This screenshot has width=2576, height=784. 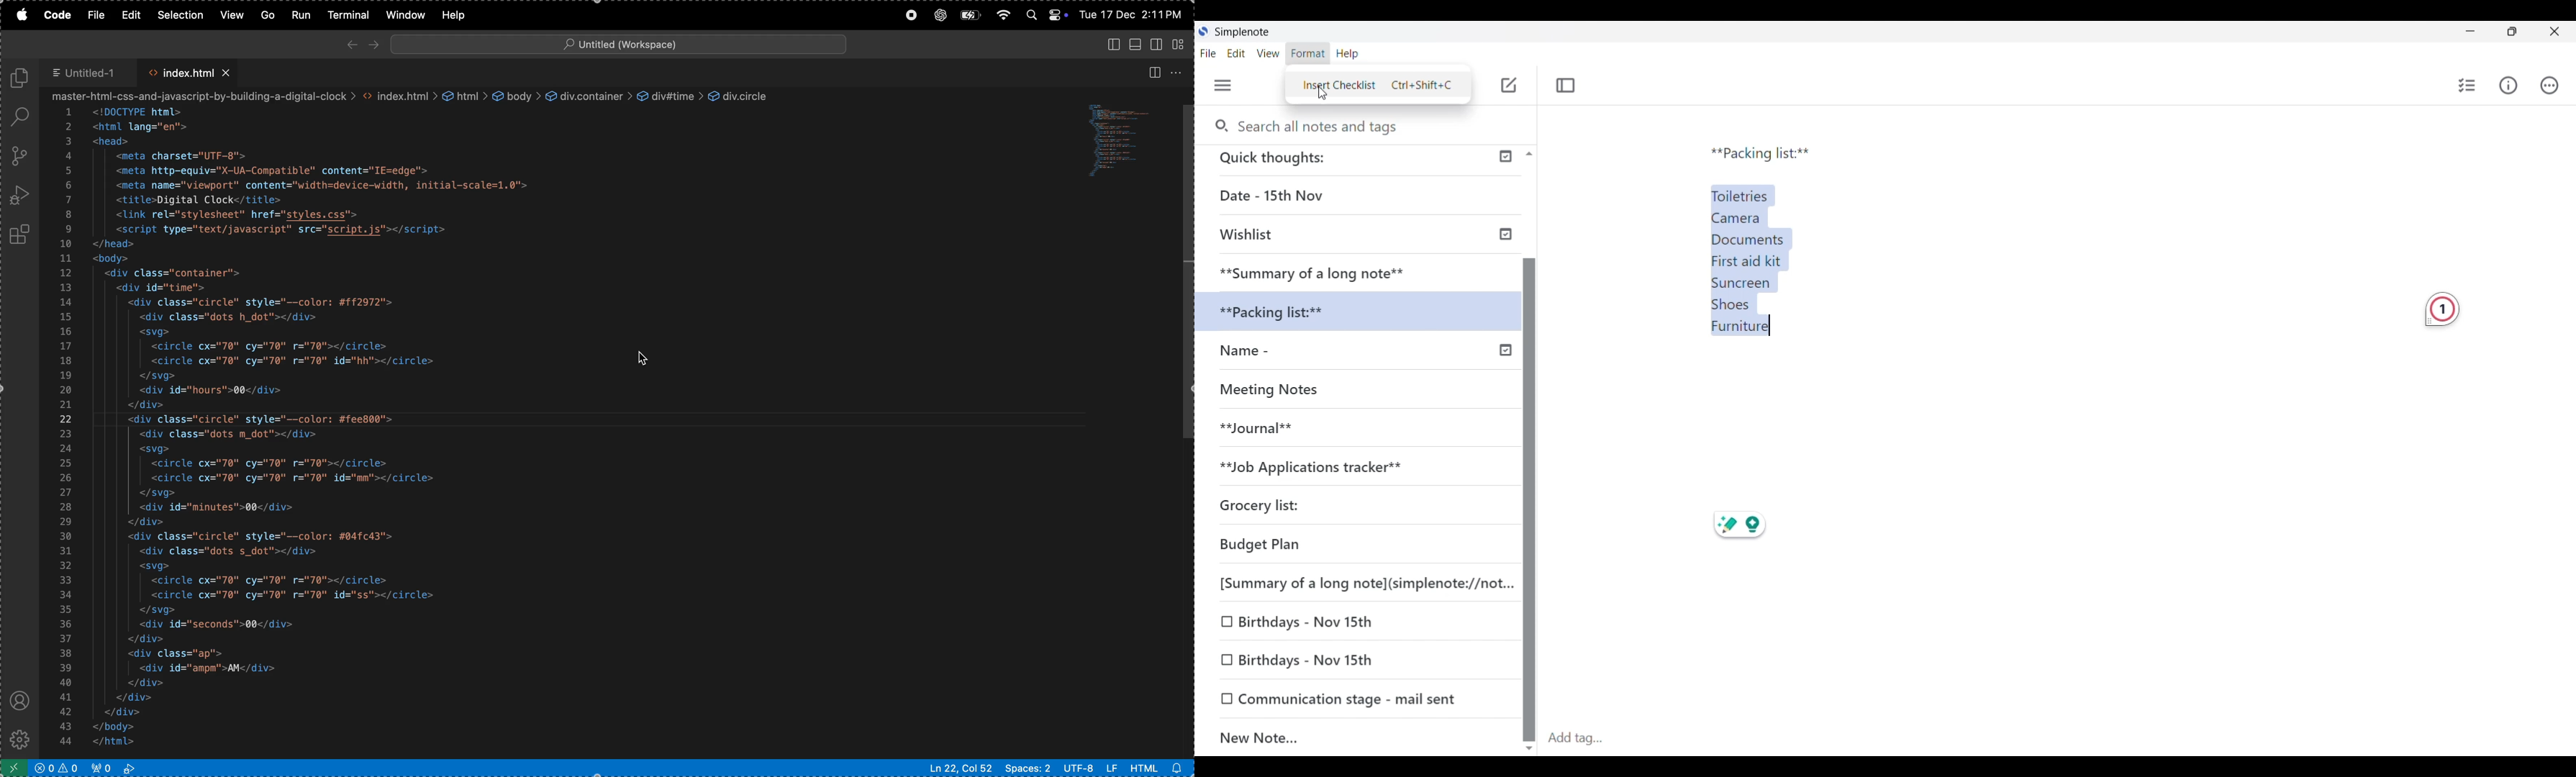 What do you see at coordinates (1230, 86) in the screenshot?
I see `menu` at bounding box center [1230, 86].